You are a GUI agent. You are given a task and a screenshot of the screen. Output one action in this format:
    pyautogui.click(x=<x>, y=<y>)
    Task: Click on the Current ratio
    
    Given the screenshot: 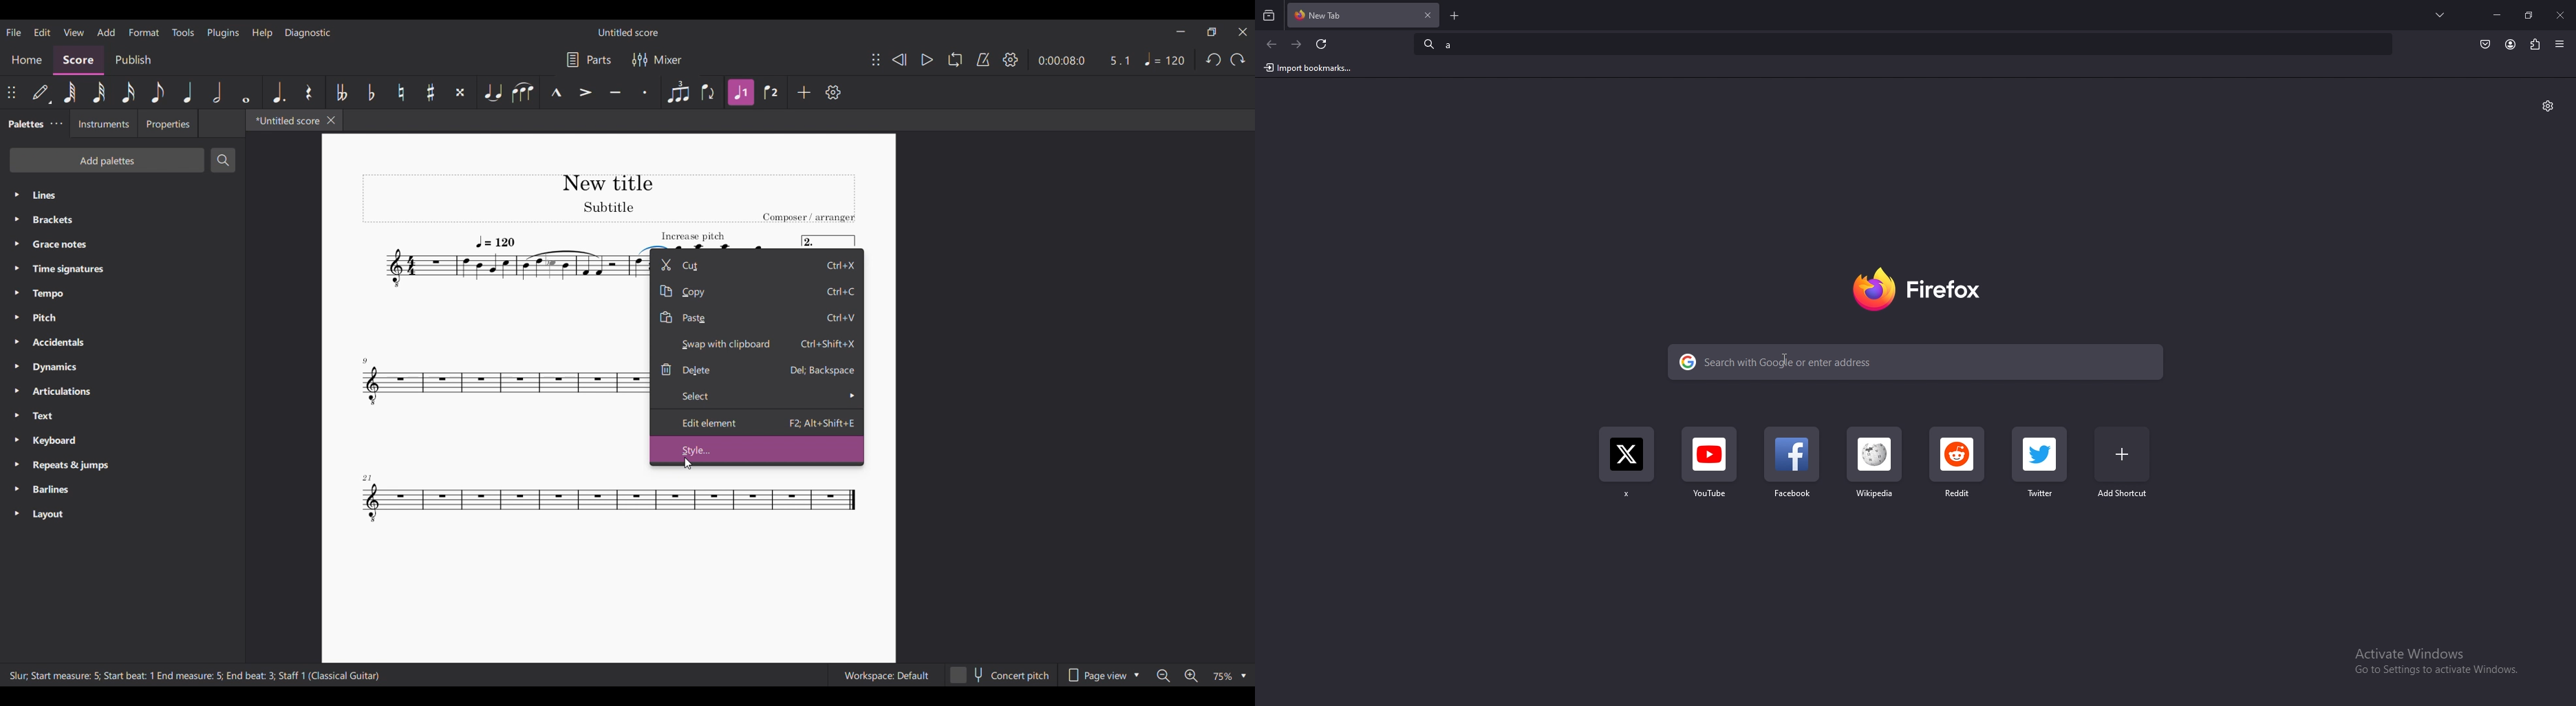 What is the action you would take?
    pyautogui.click(x=1120, y=60)
    